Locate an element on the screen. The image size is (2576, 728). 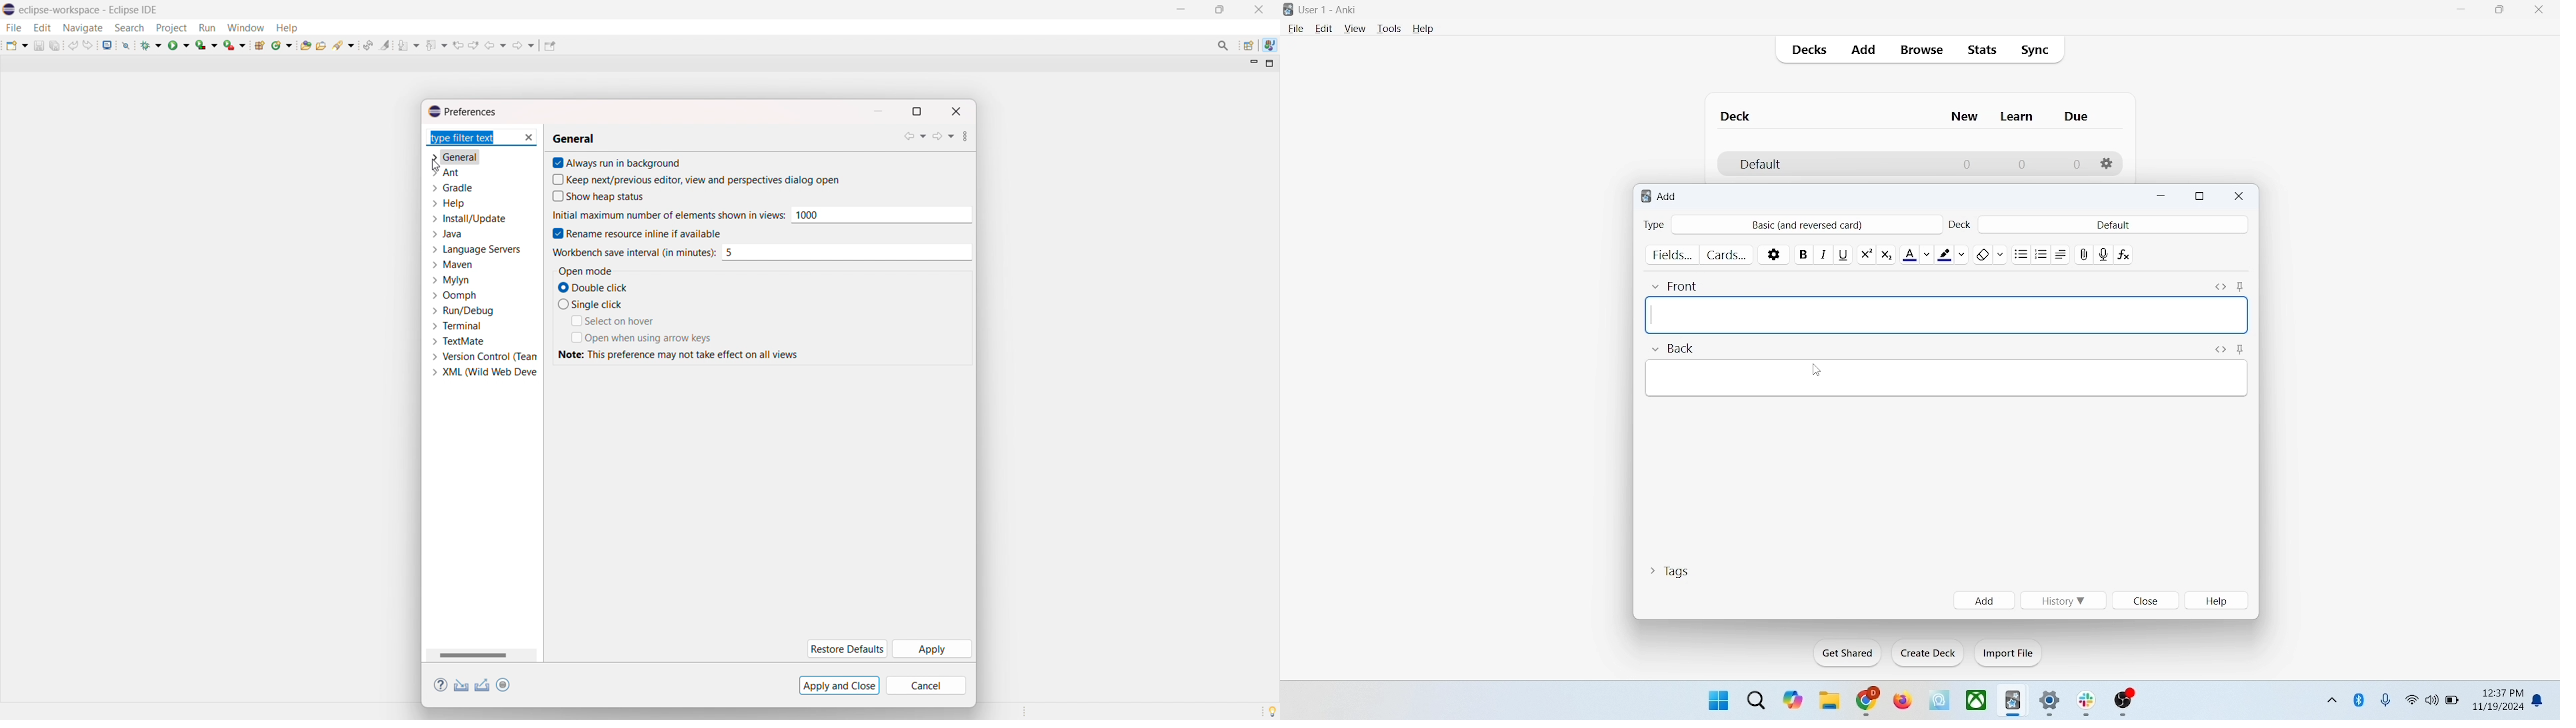
add is located at coordinates (1669, 196).